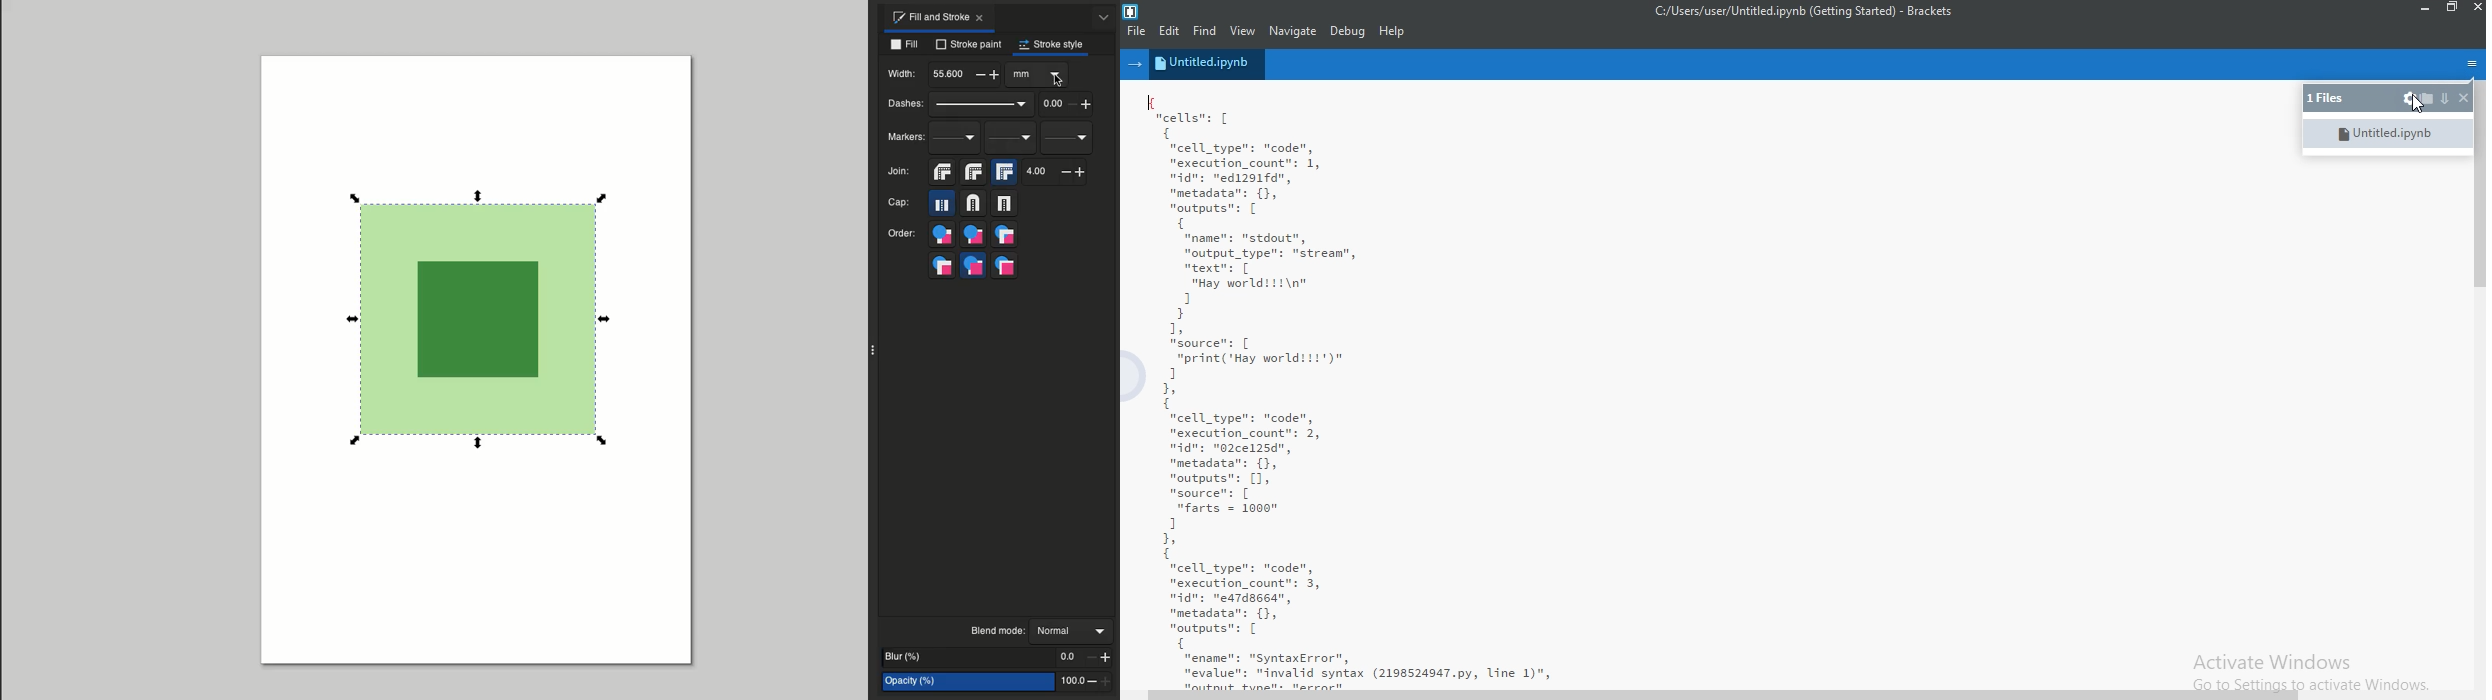 This screenshot has width=2492, height=700. Describe the element at coordinates (1136, 32) in the screenshot. I see `File` at that location.